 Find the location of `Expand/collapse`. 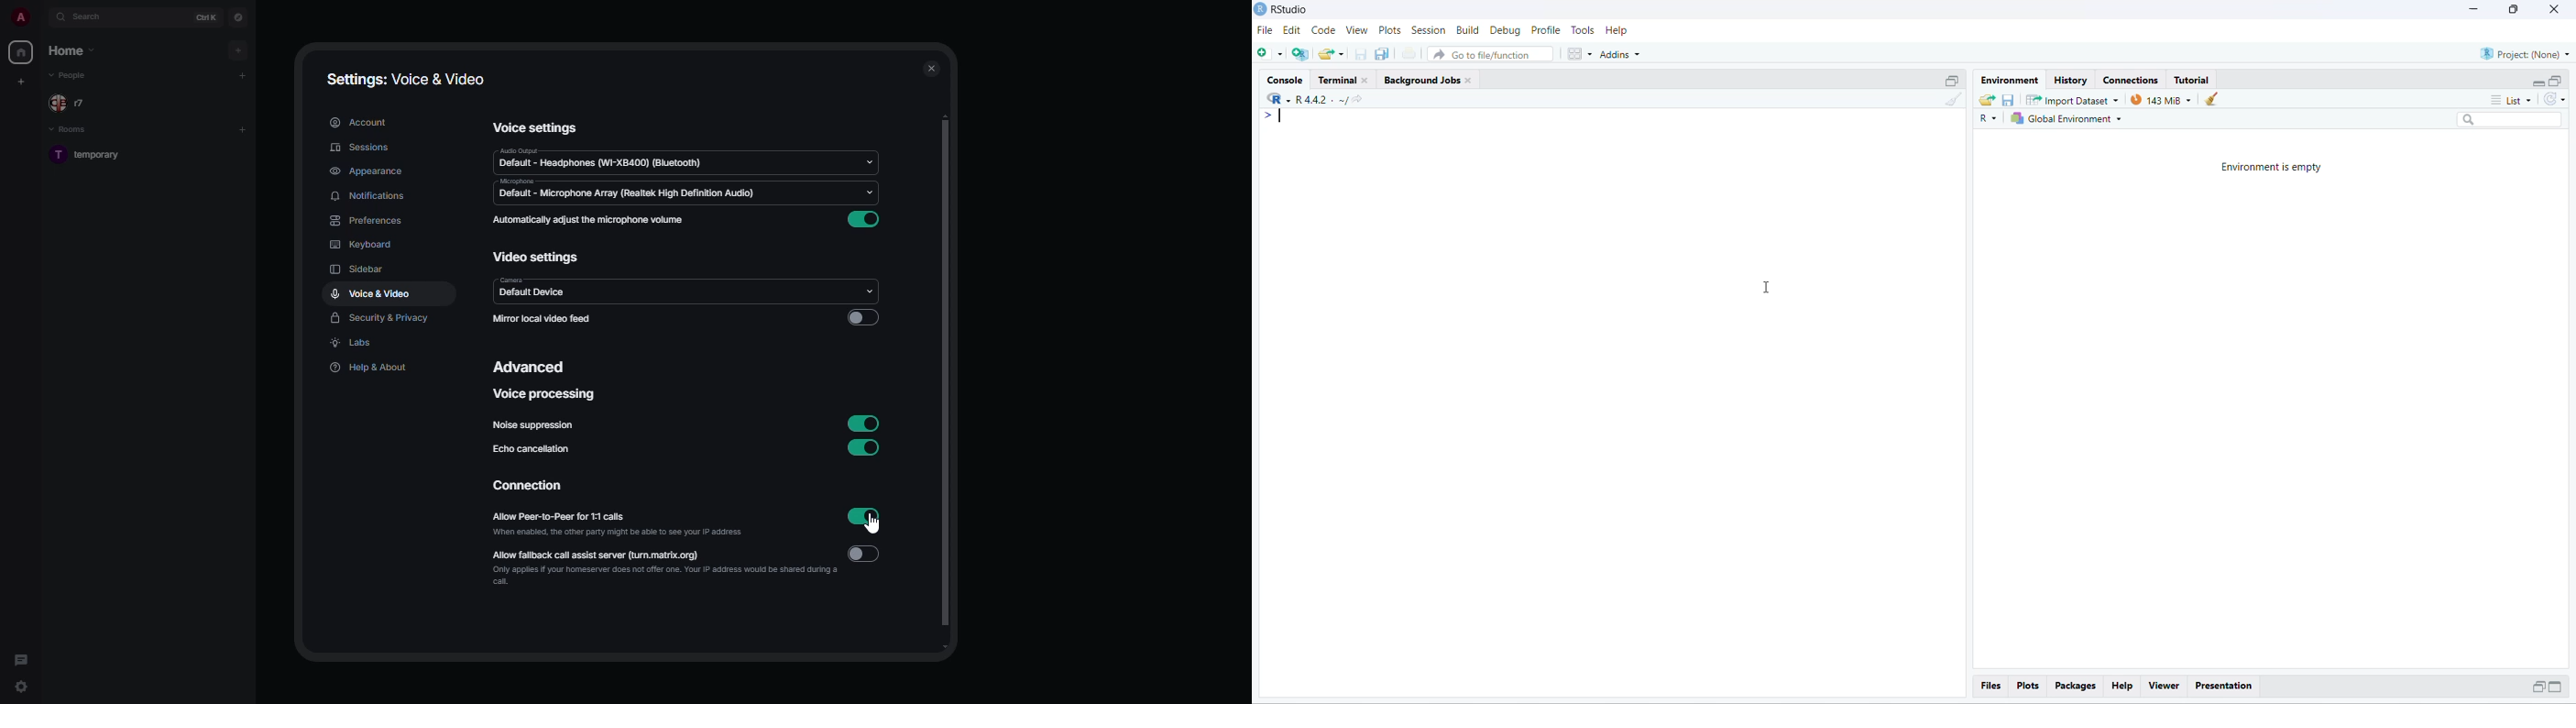

Expand/collapse is located at coordinates (2538, 82).